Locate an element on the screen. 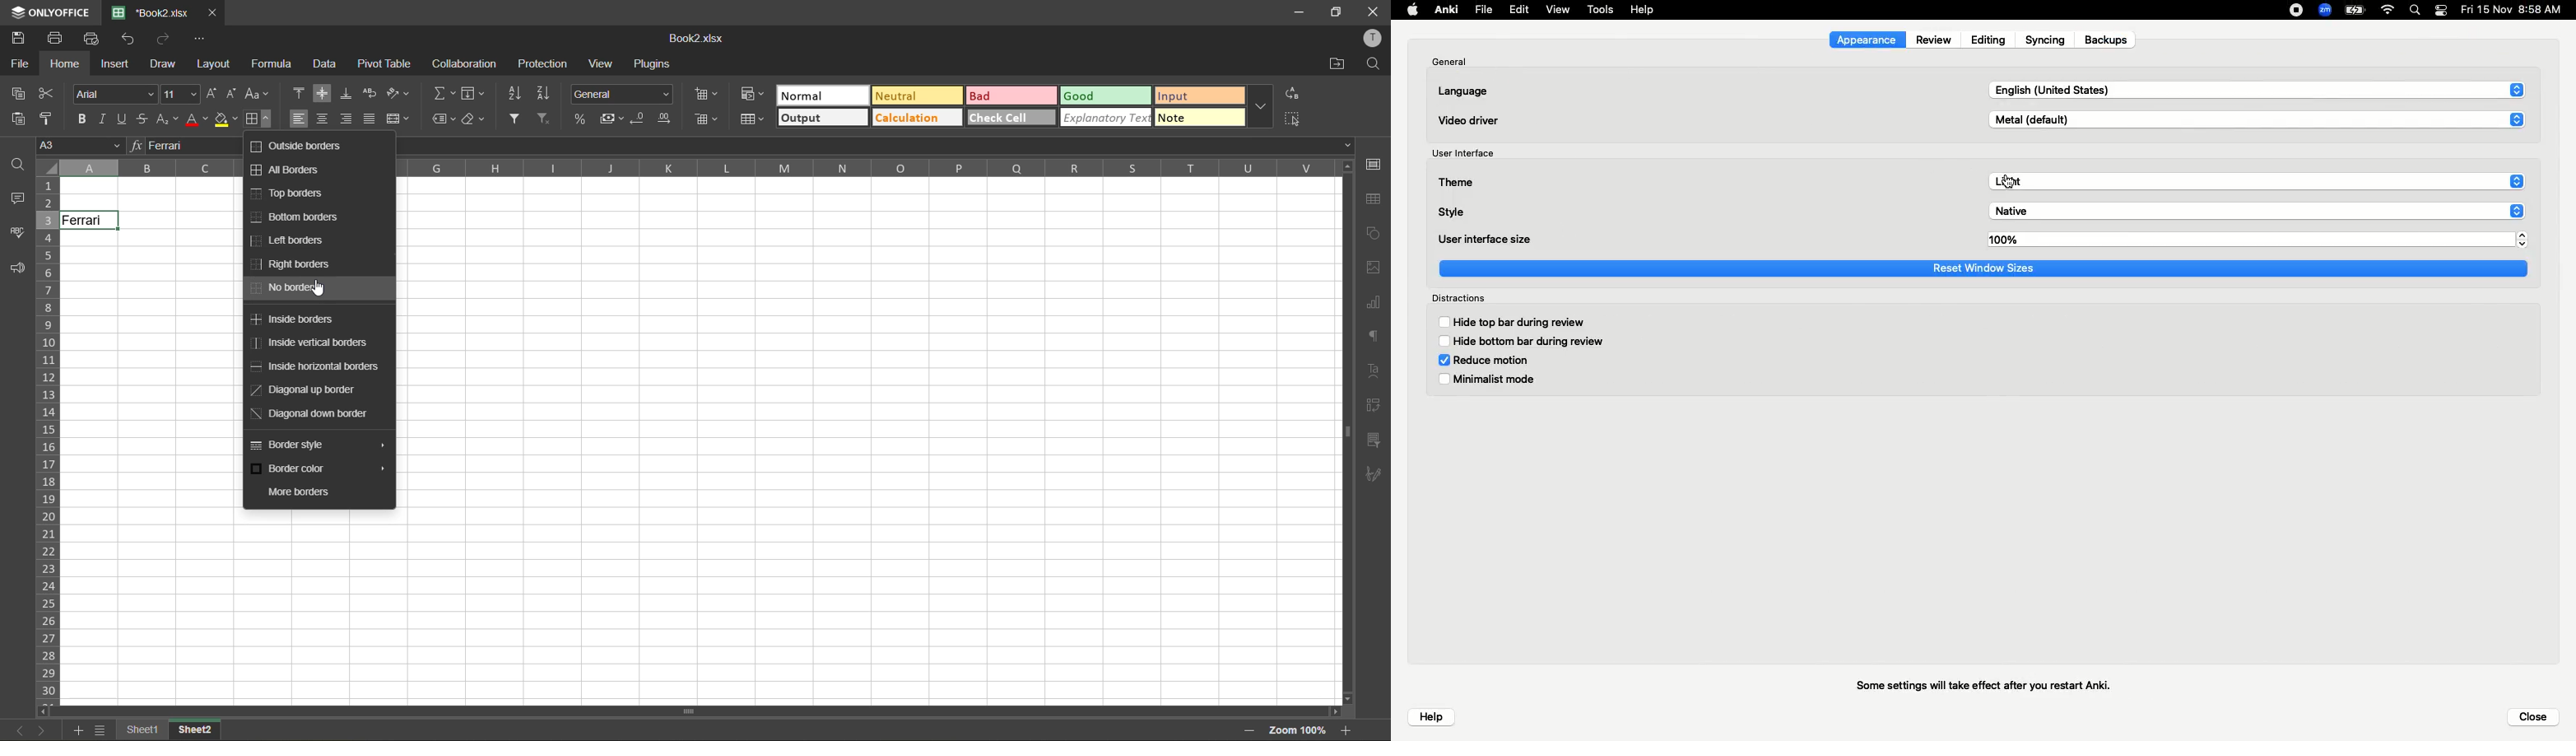 The height and width of the screenshot is (756, 2576). Style is located at coordinates (1453, 212).